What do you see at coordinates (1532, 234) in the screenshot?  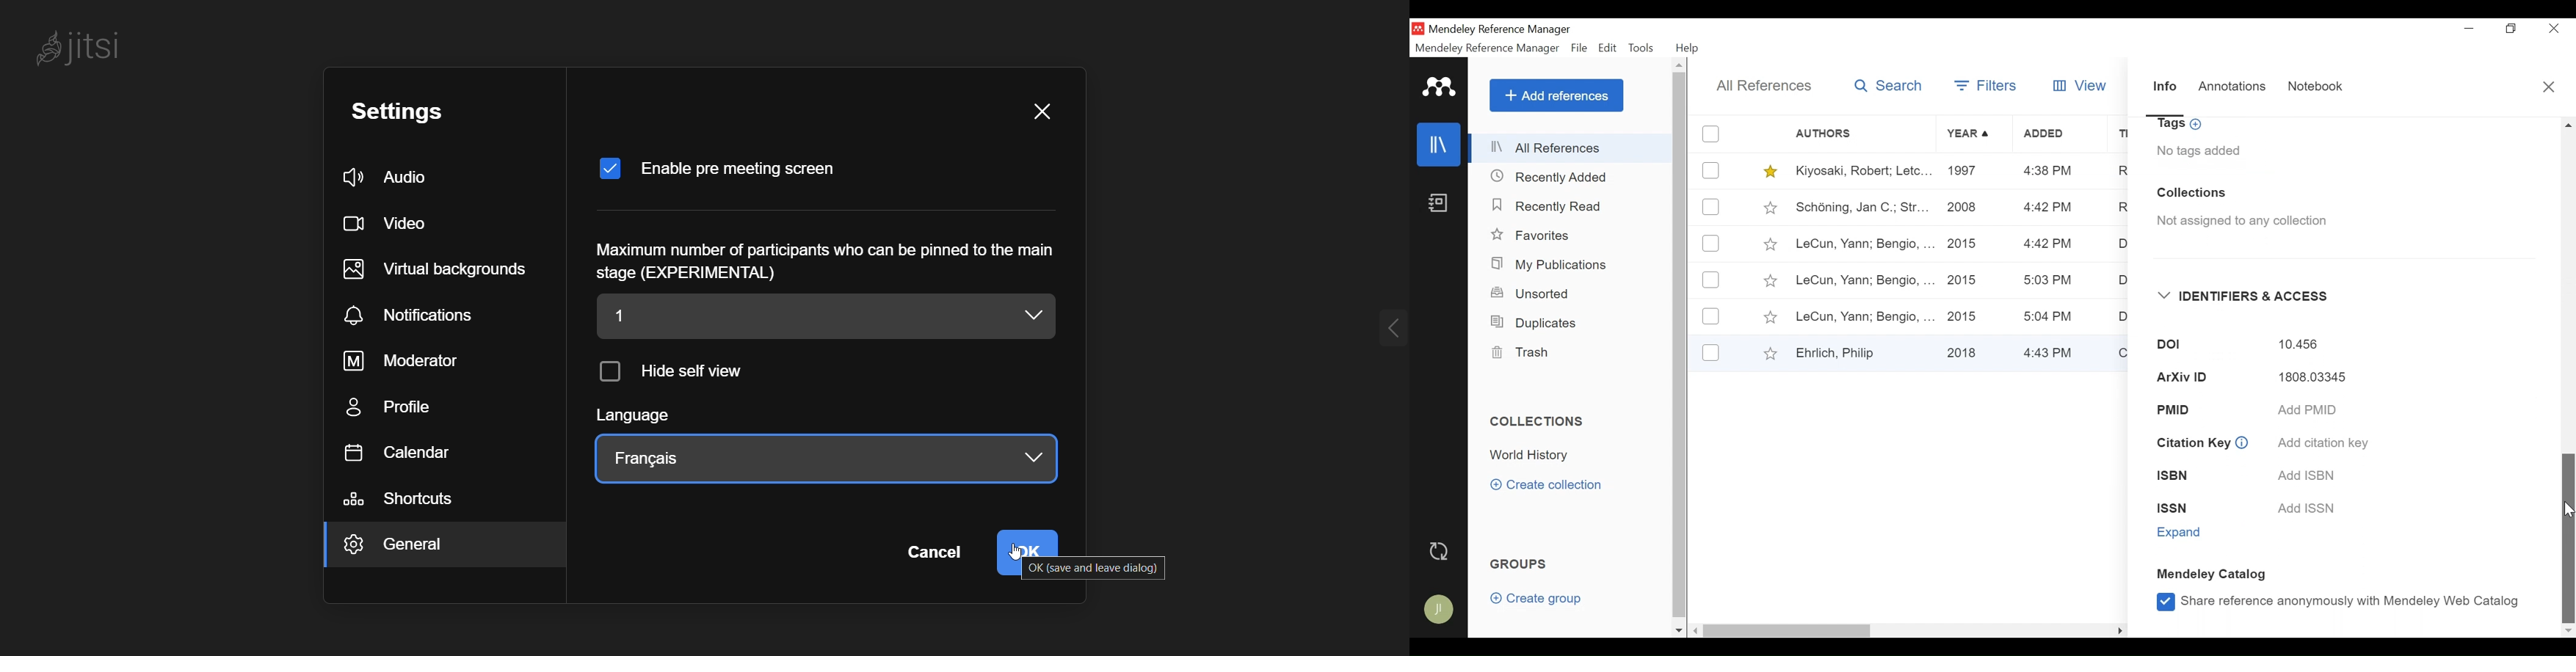 I see `Favorites` at bounding box center [1532, 234].